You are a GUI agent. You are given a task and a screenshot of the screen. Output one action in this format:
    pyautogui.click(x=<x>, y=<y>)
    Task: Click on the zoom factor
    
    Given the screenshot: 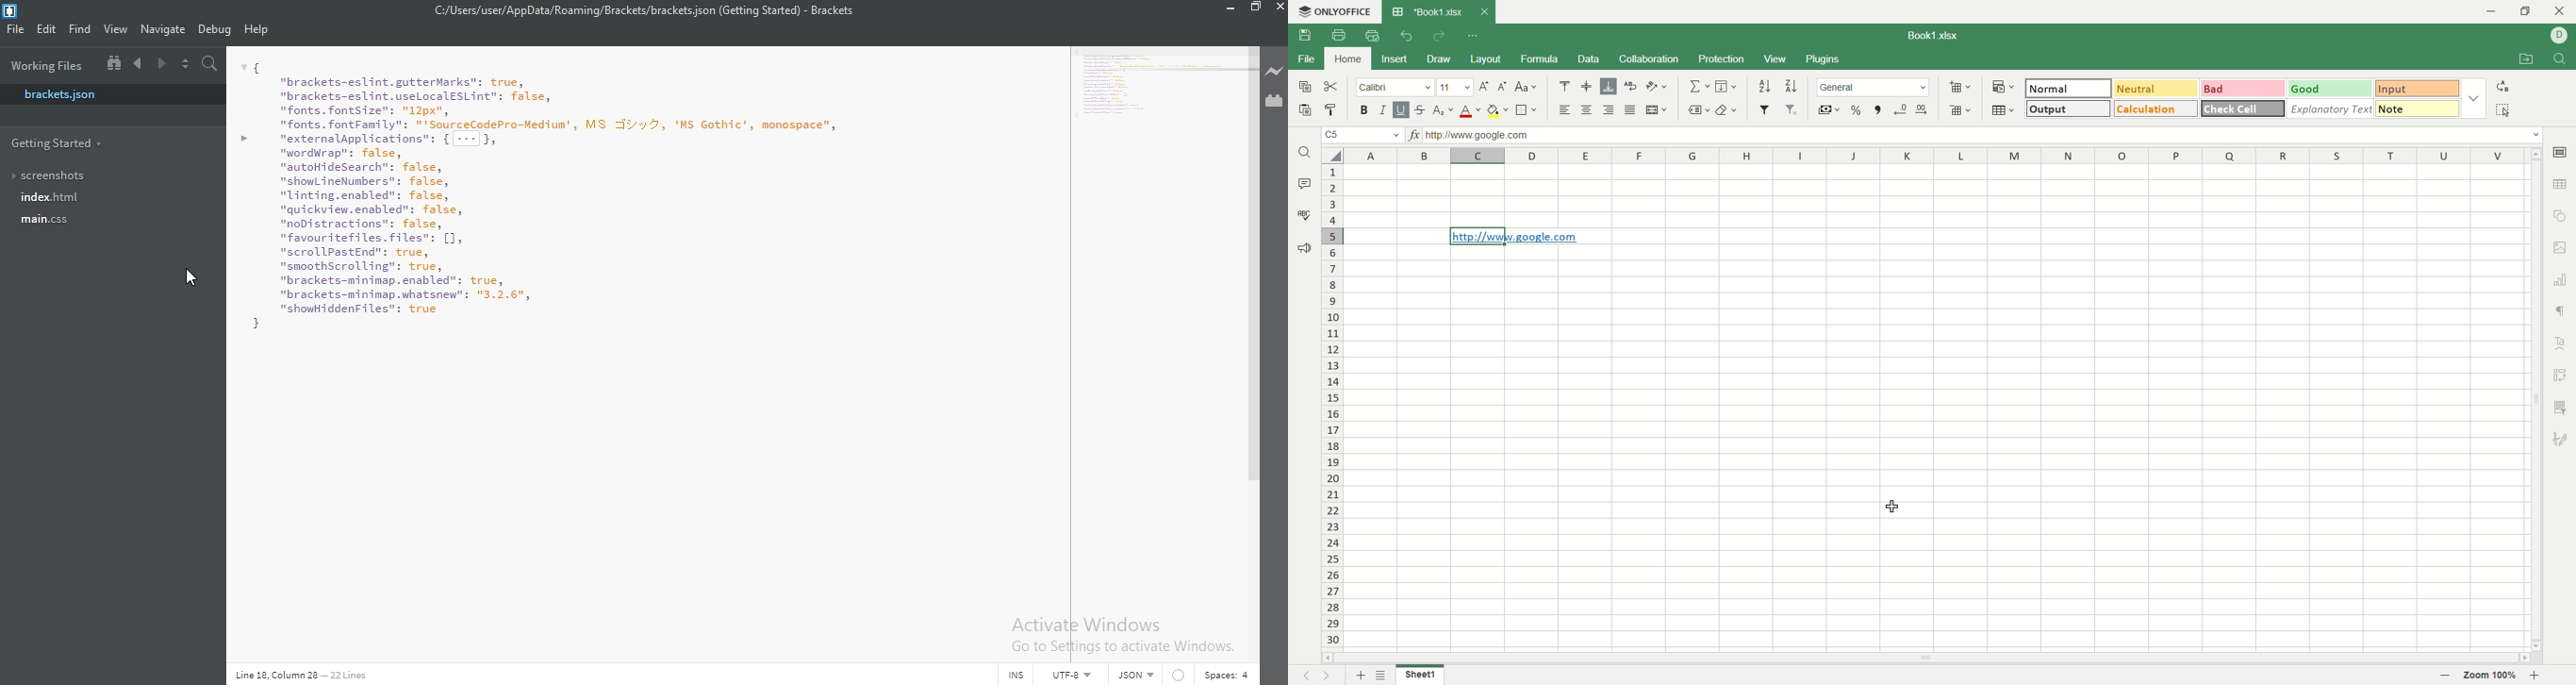 What is the action you would take?
    pyautogui.click(x=2494, y=676)
    